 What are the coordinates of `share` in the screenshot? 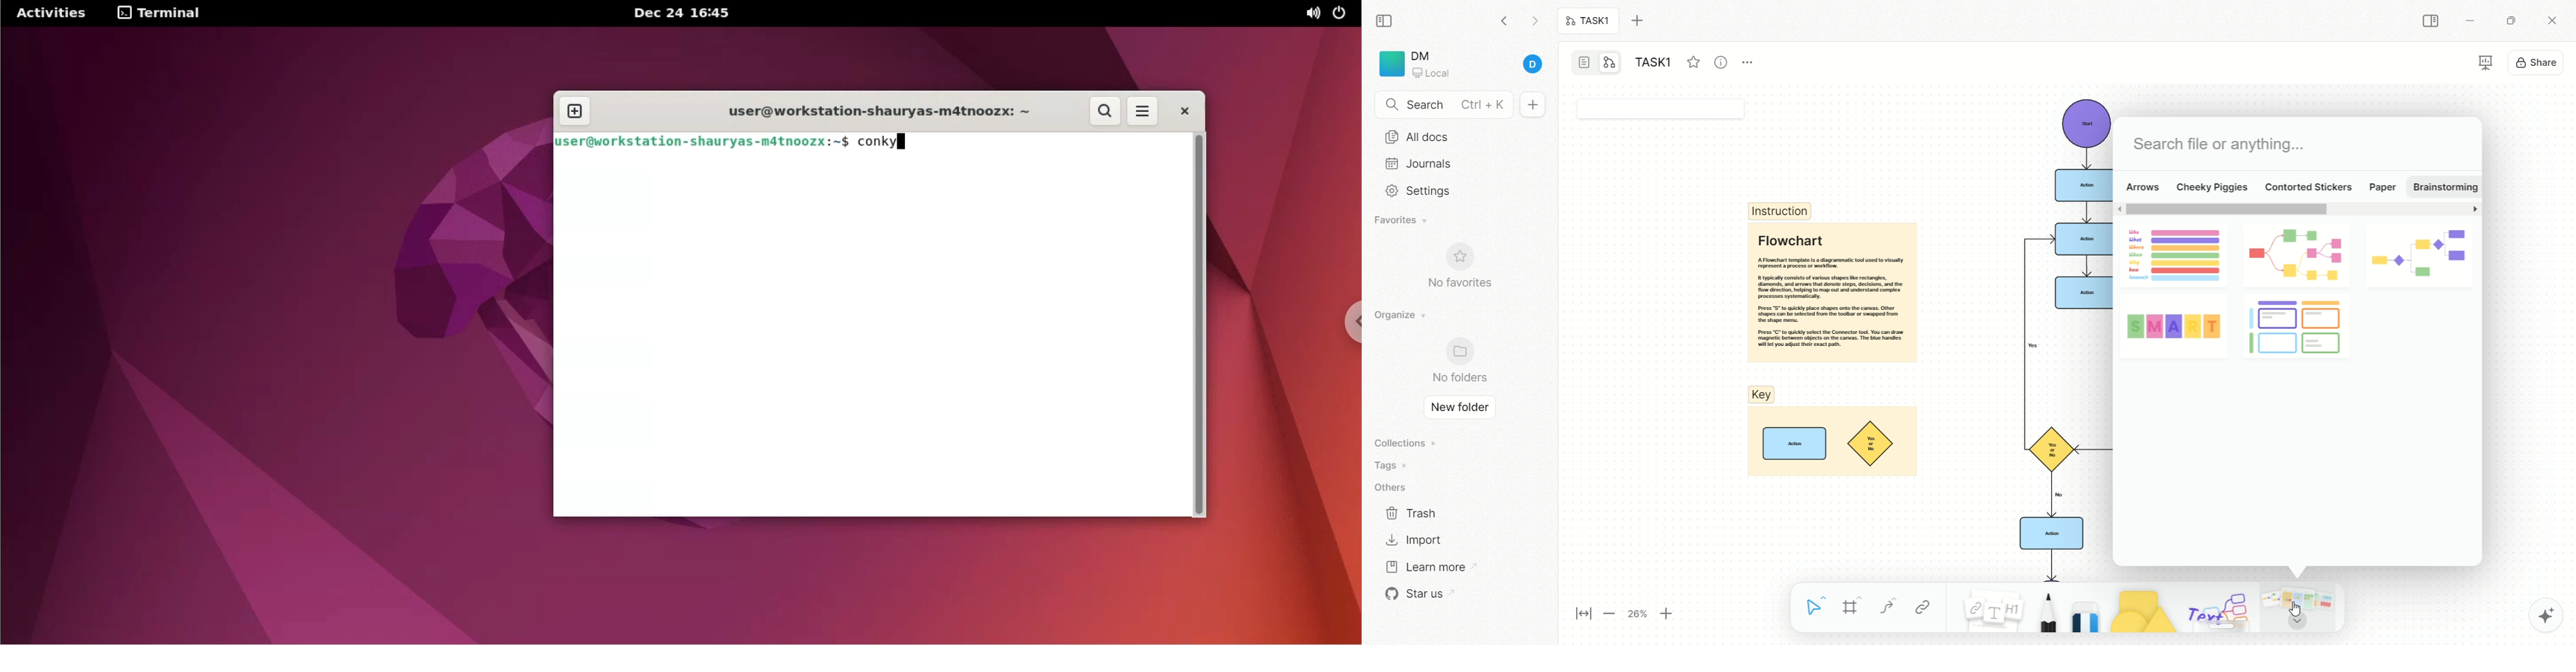 It's located at (2538, 61).